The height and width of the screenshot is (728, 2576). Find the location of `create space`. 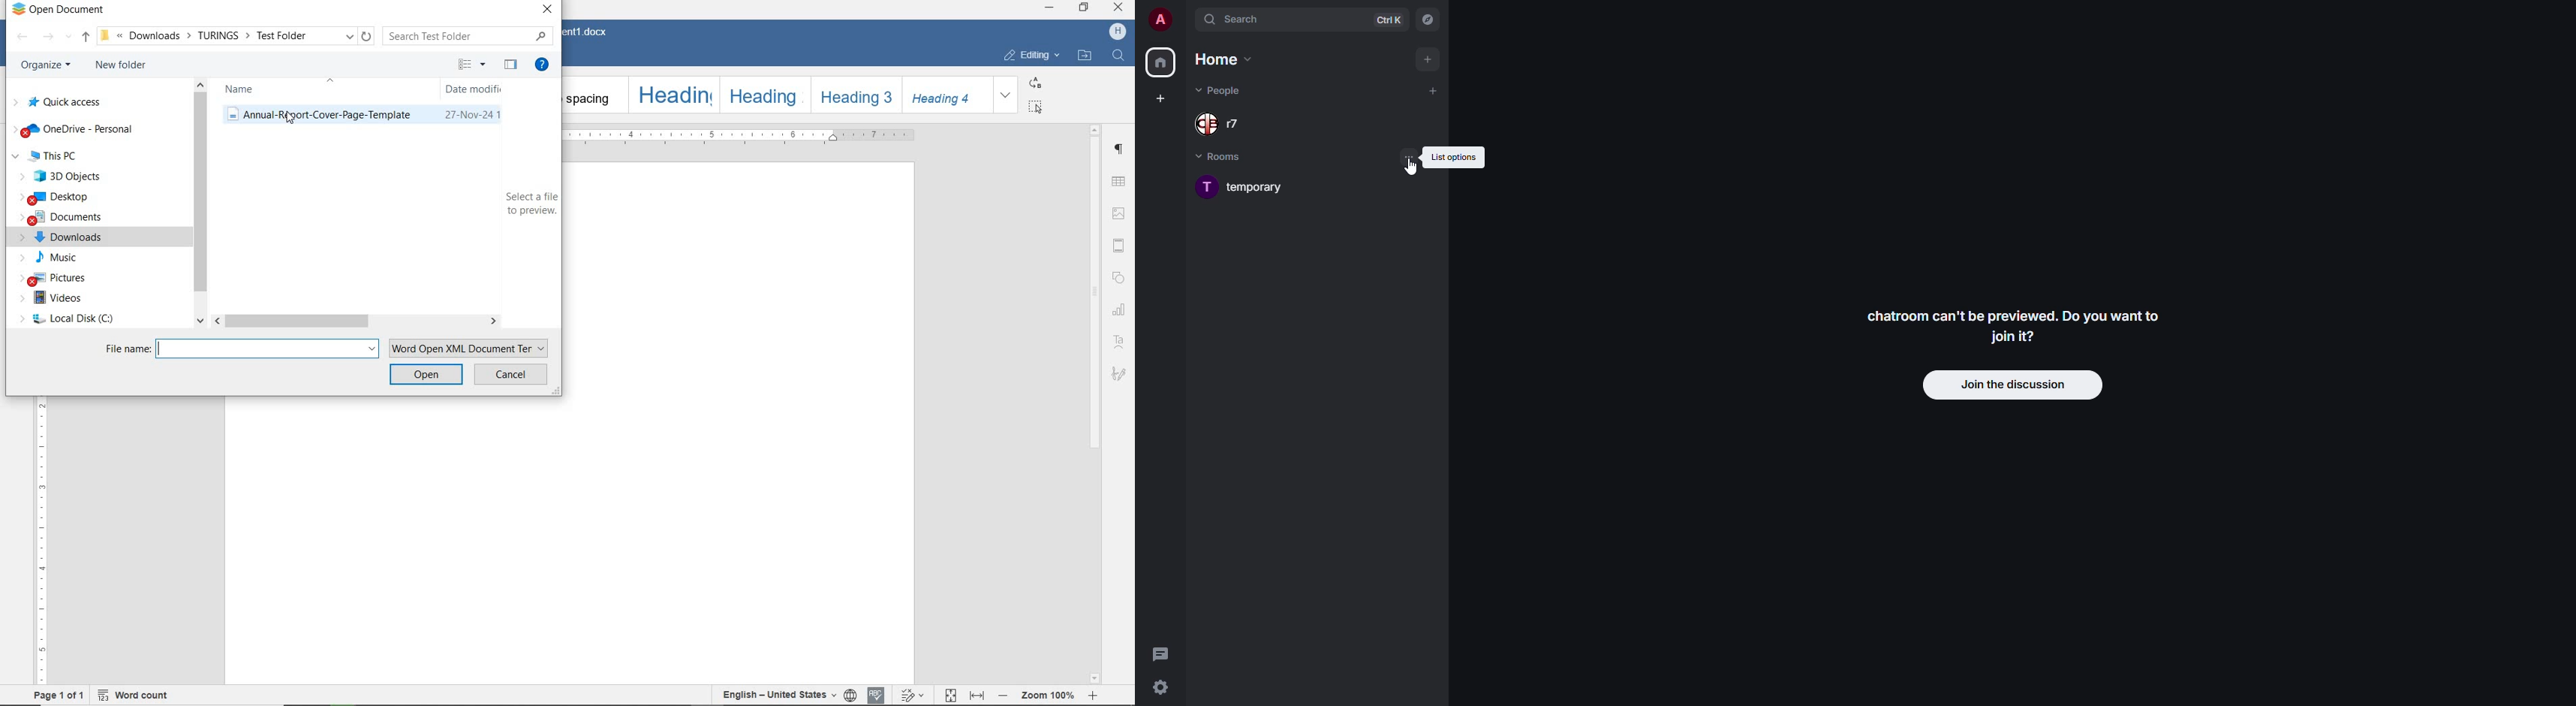

create space is located at coordinates (1160, 98).